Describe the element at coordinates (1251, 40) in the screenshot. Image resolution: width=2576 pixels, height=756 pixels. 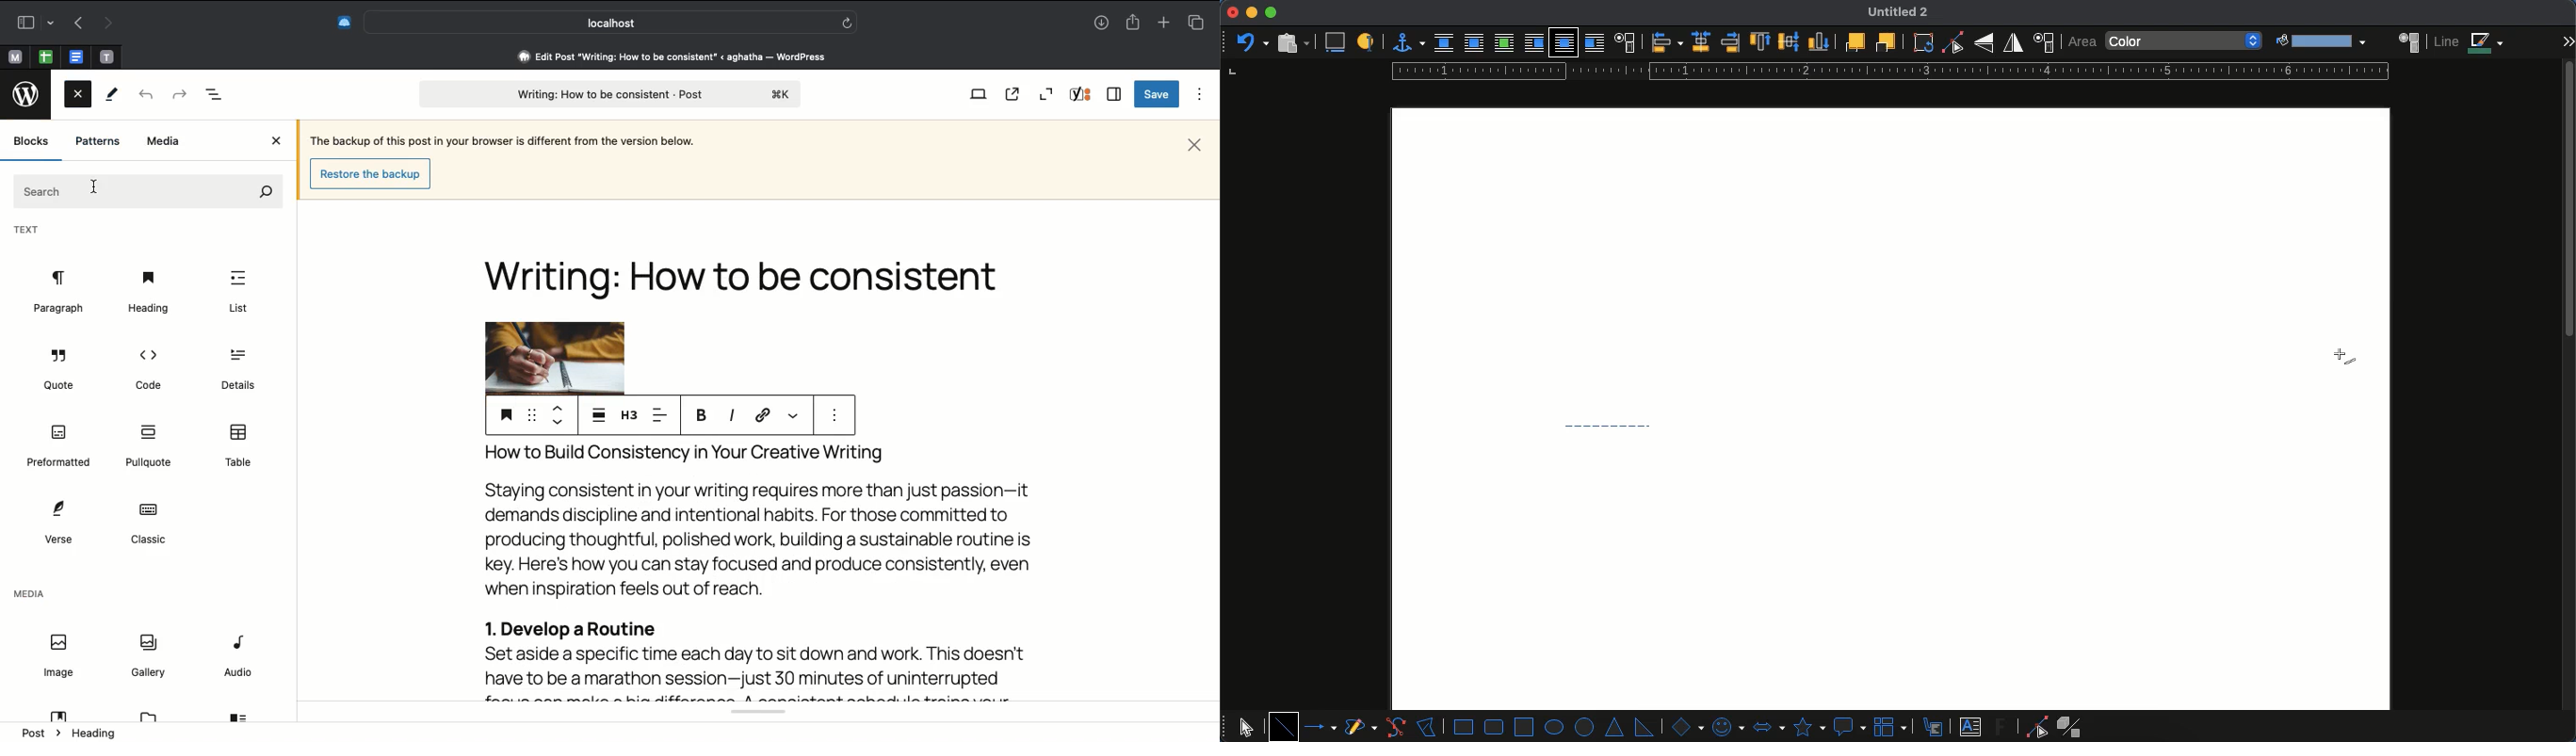
I see `undo` at that location.